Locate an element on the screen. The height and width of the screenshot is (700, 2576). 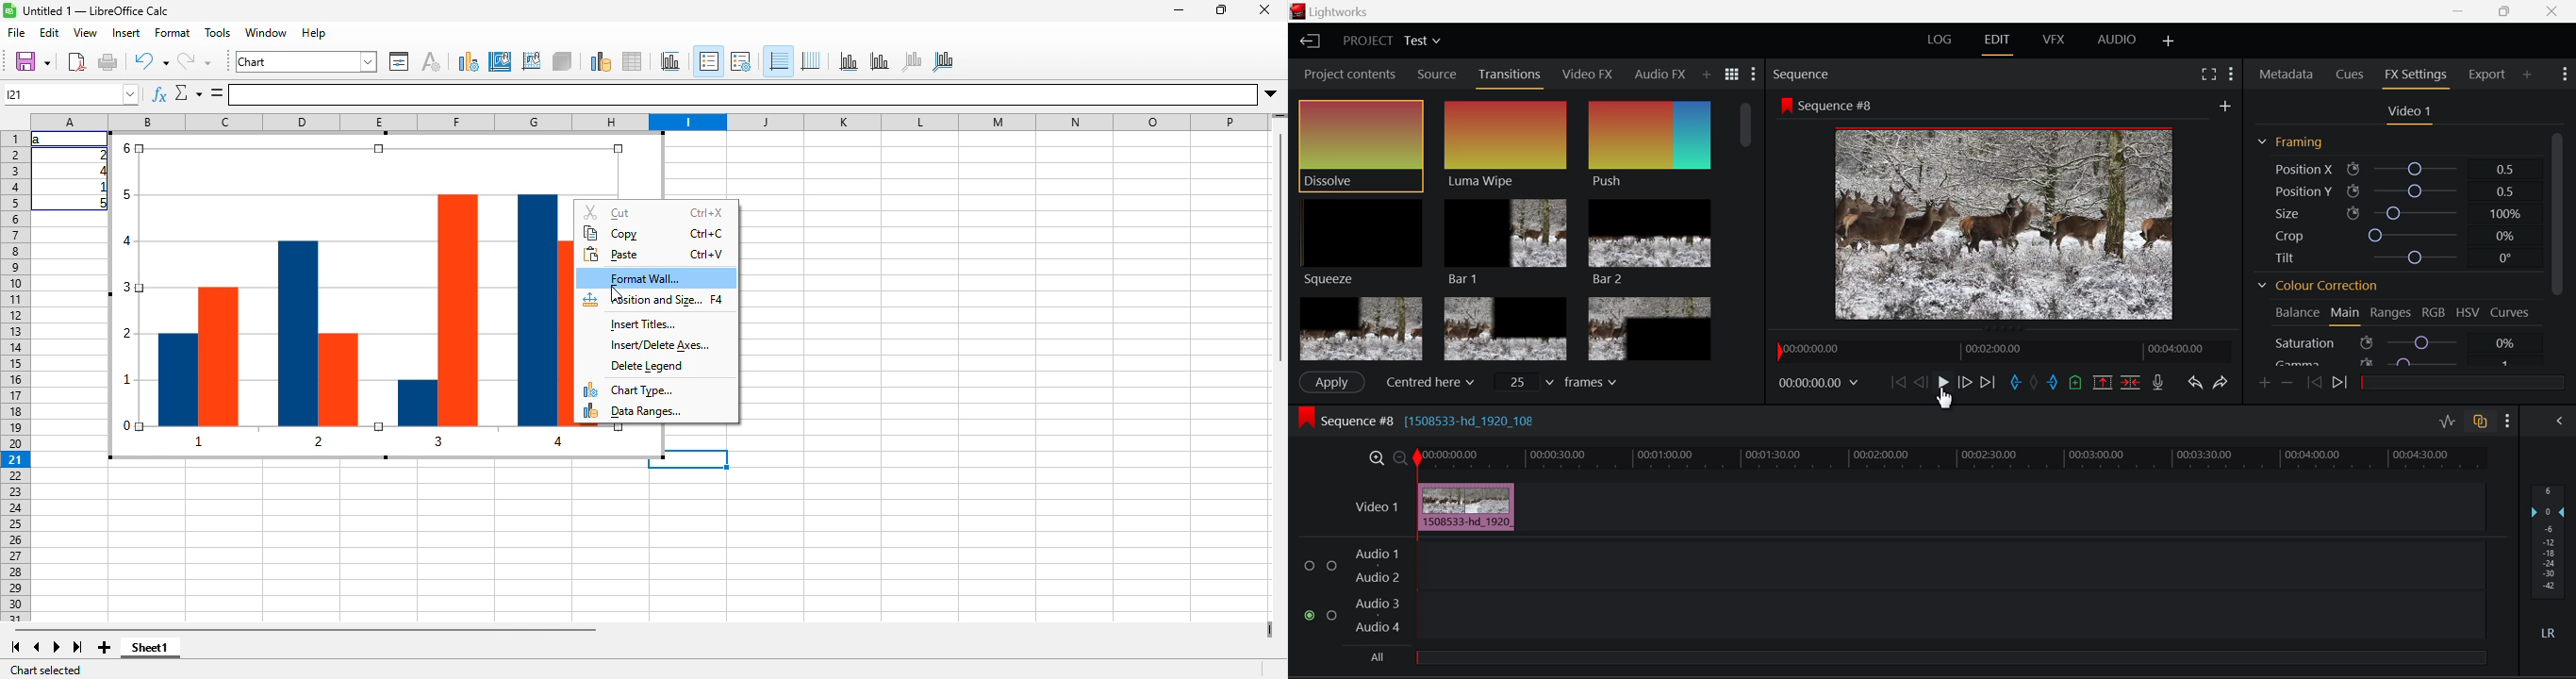
Show Audio Mix is located at coordinates (2560, 423).